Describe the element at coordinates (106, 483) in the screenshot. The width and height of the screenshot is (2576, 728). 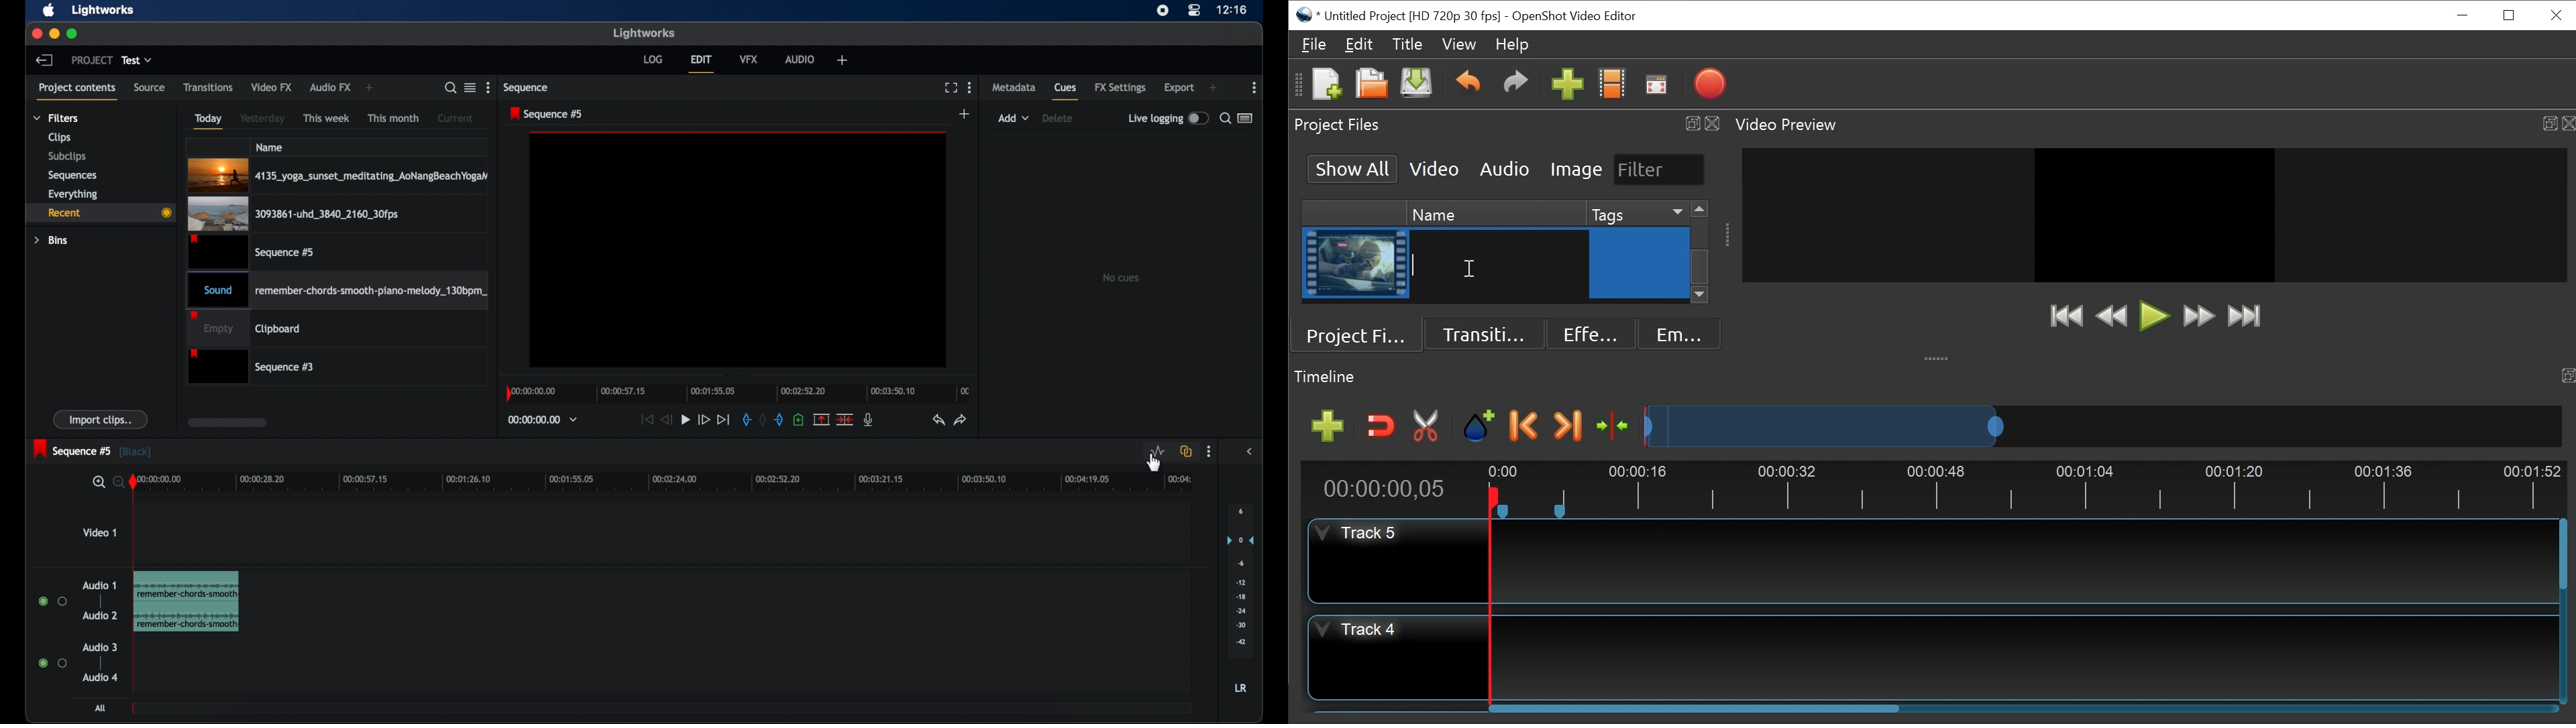
I see `search` at that location.